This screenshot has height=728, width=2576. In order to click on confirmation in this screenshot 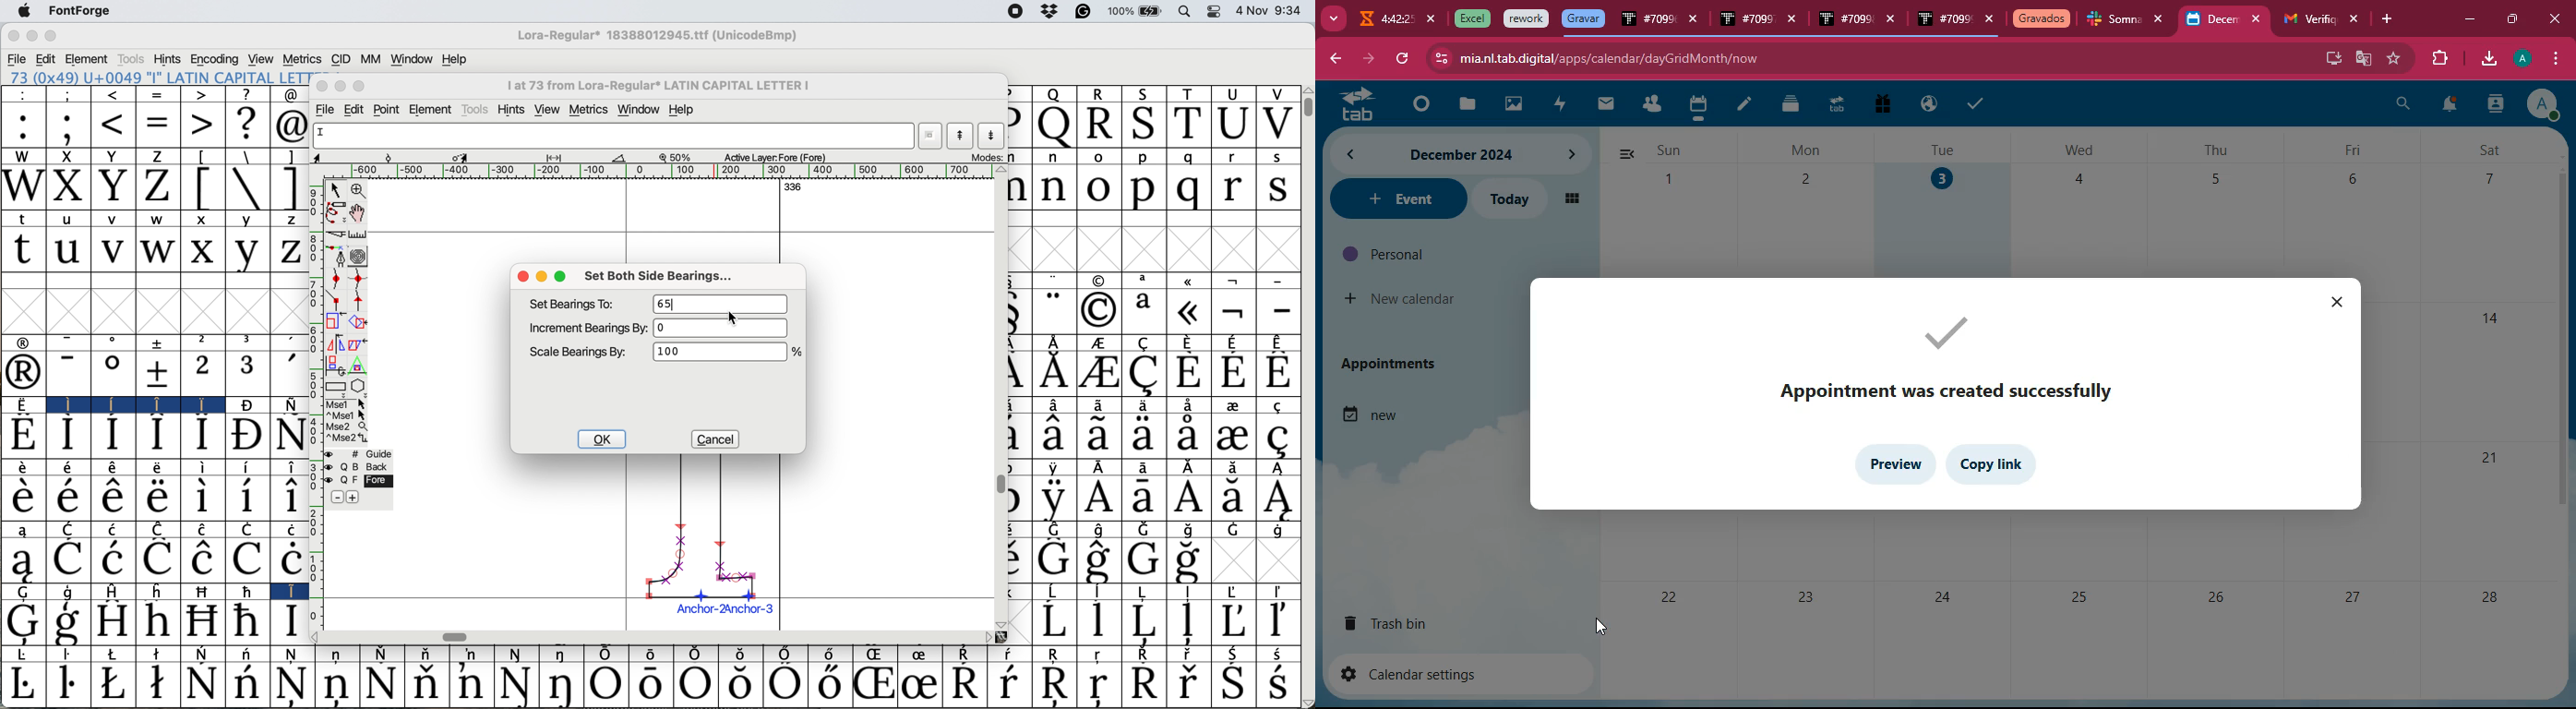, I will do `click(1948, 356)`.